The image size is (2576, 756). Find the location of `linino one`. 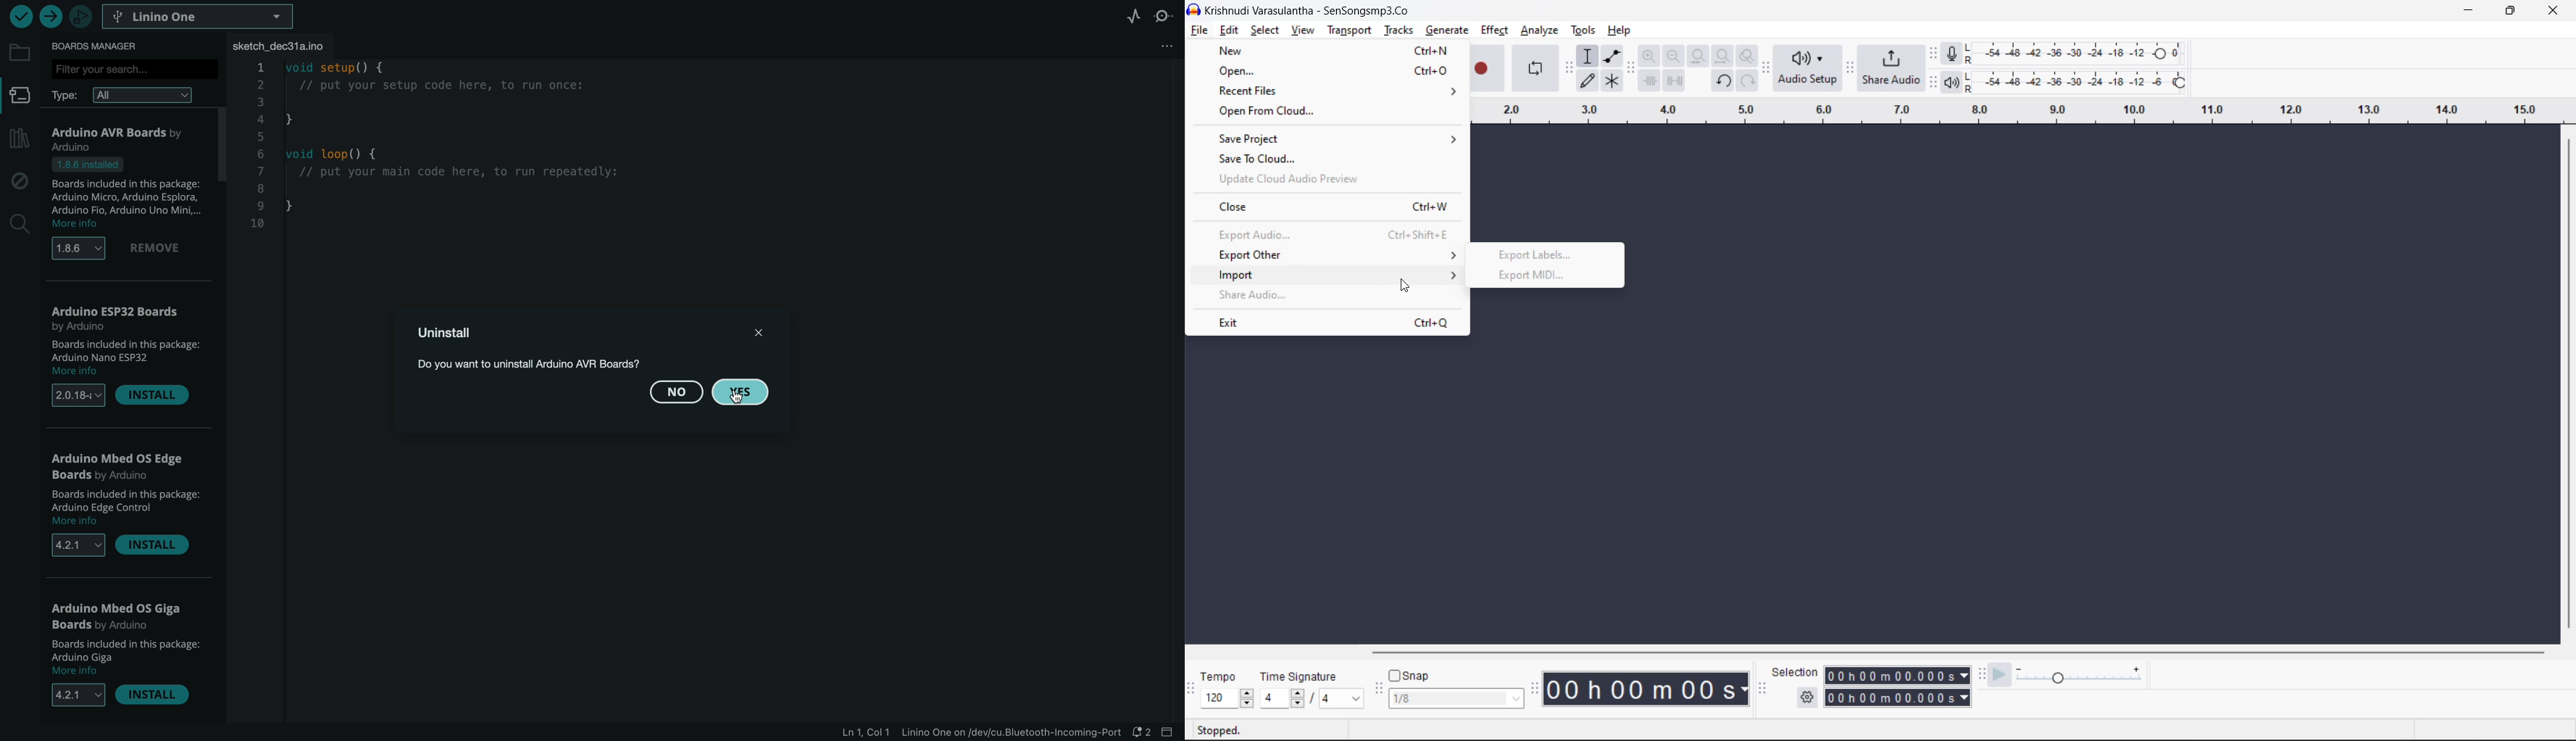

linino one is located at coordinates (204, 16).